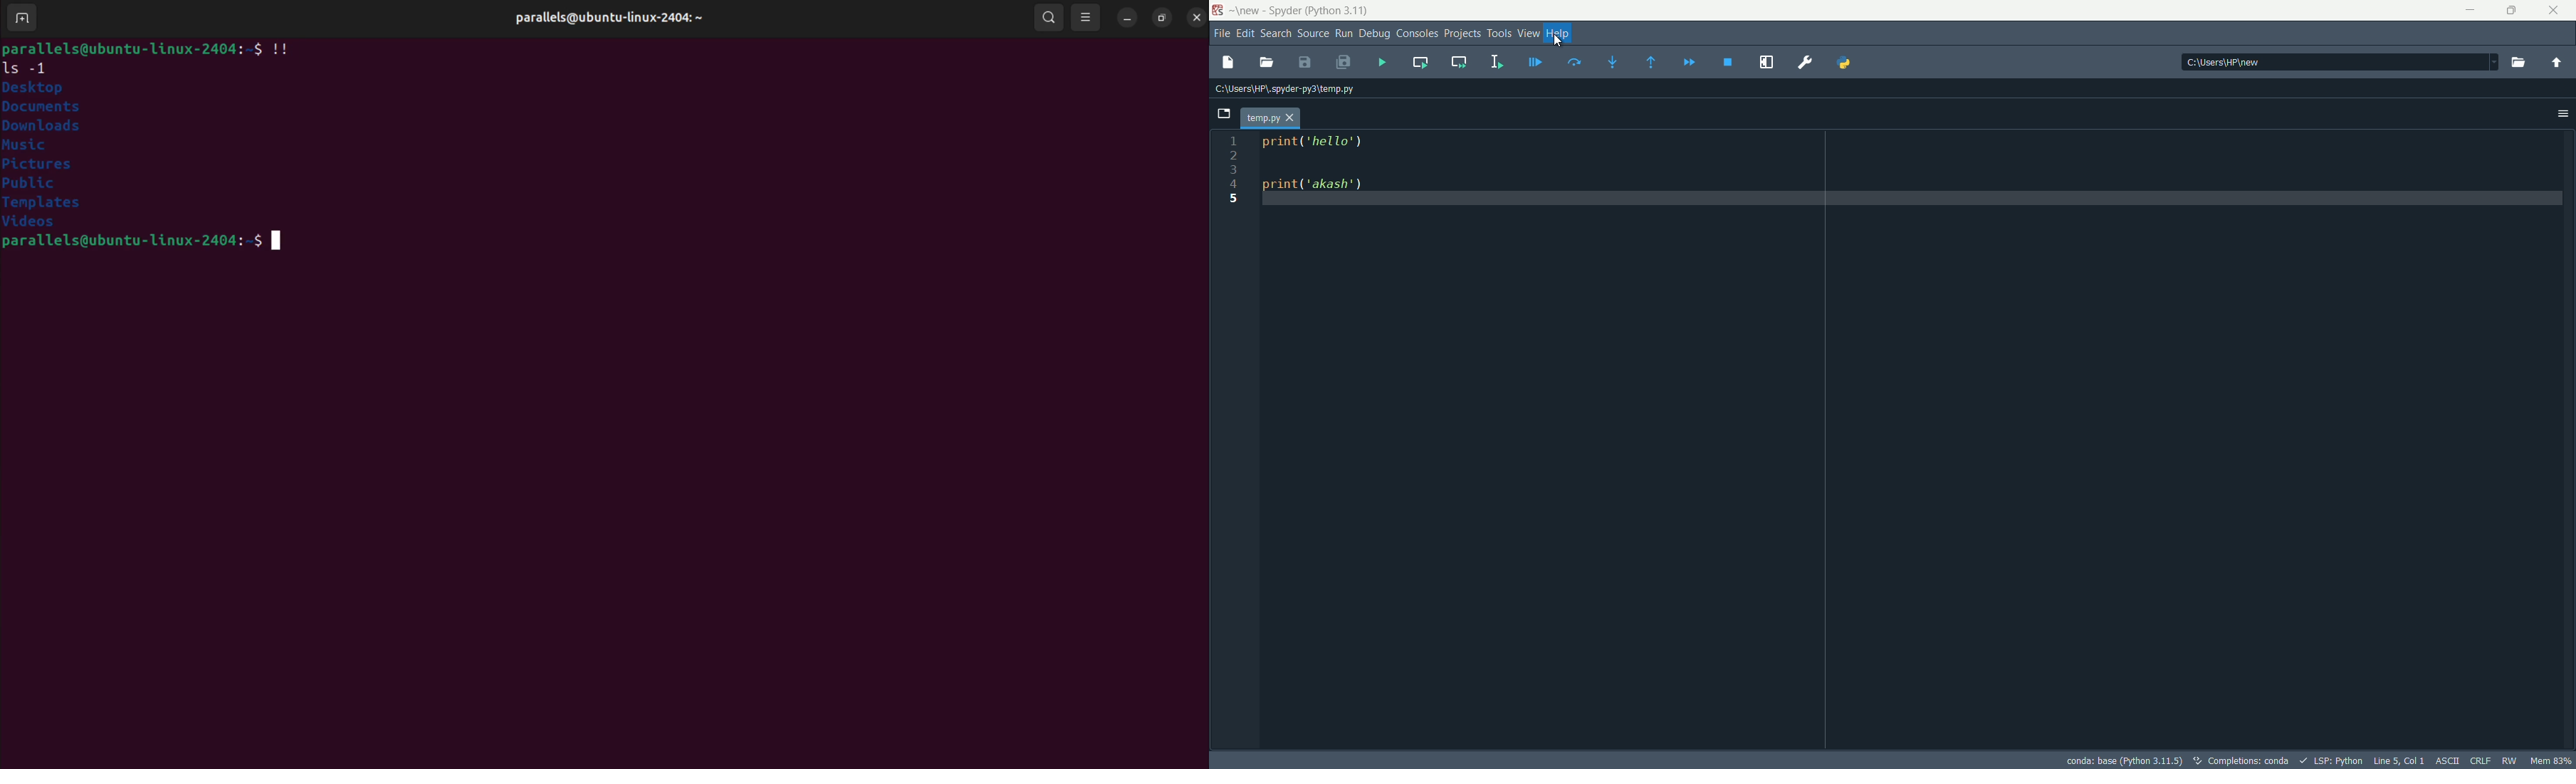 The width and height of the screenshot is (2576, 784). What do you see at coordinates (1263, 119) in the screenshot?
I see `temp.py` at bounding box center [1263, 119].